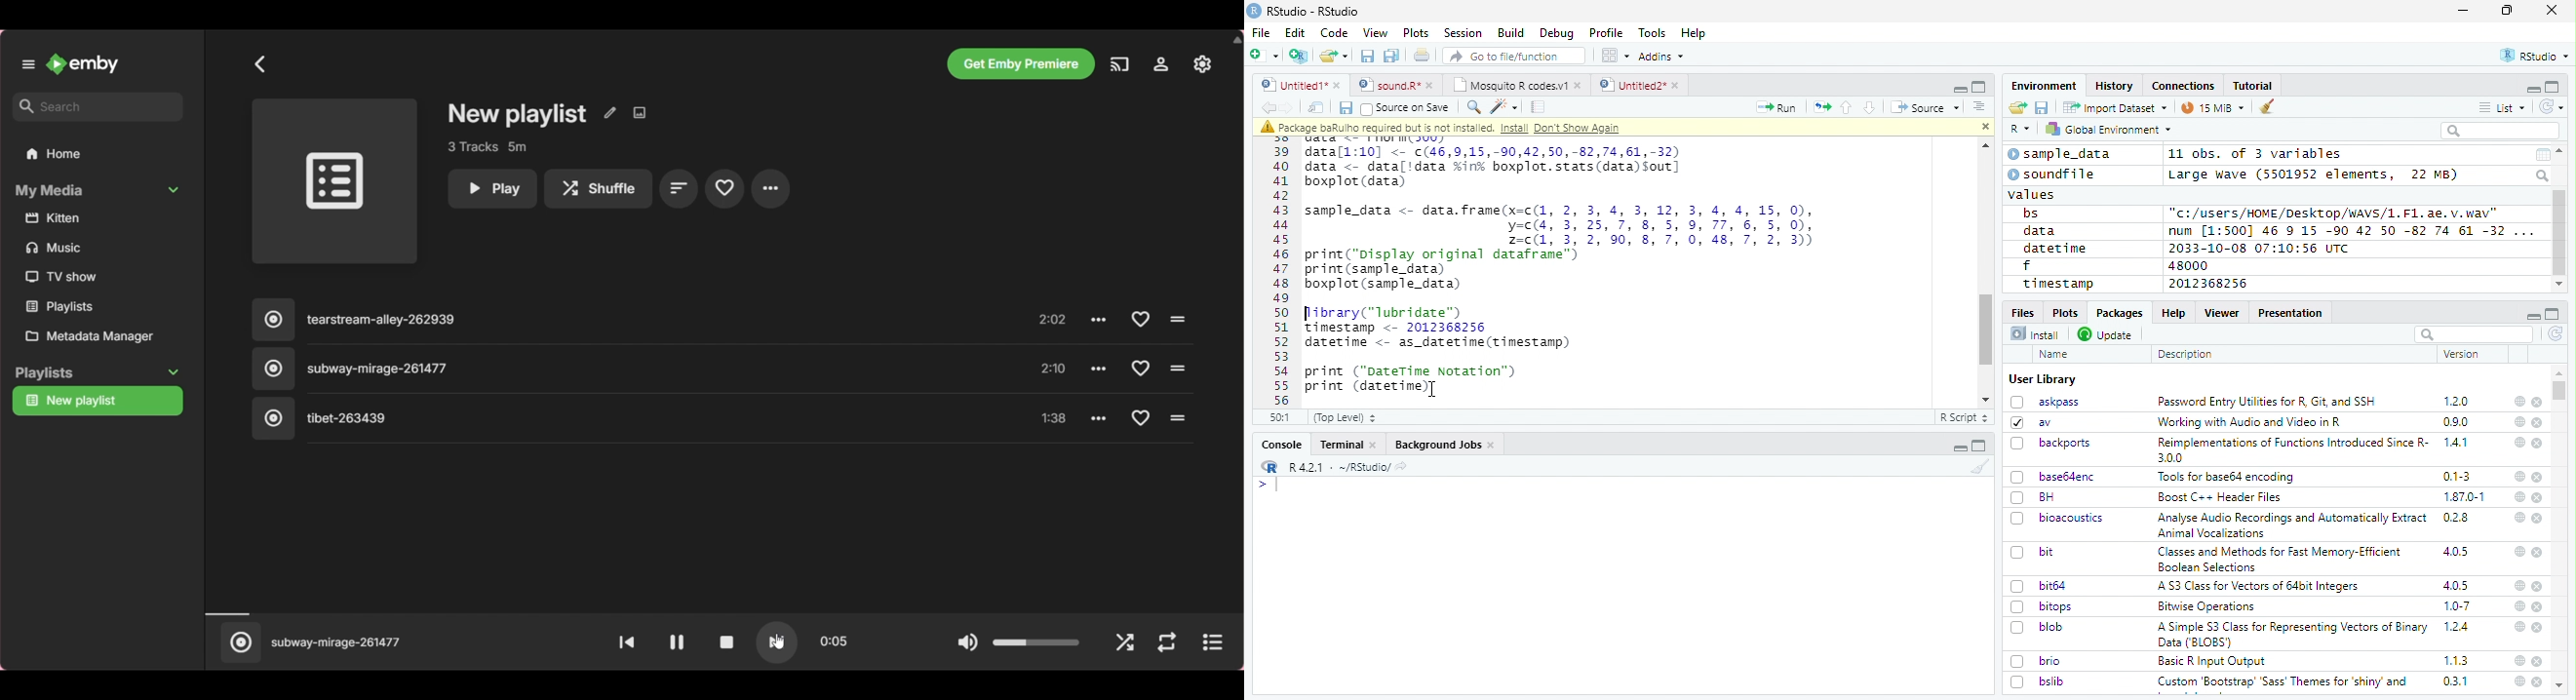 This screenshot has height=700, width=2576. What do you see at coordinates (2519, 660) in the screenshot?
I see `help` at bounding box center [2519, 660].